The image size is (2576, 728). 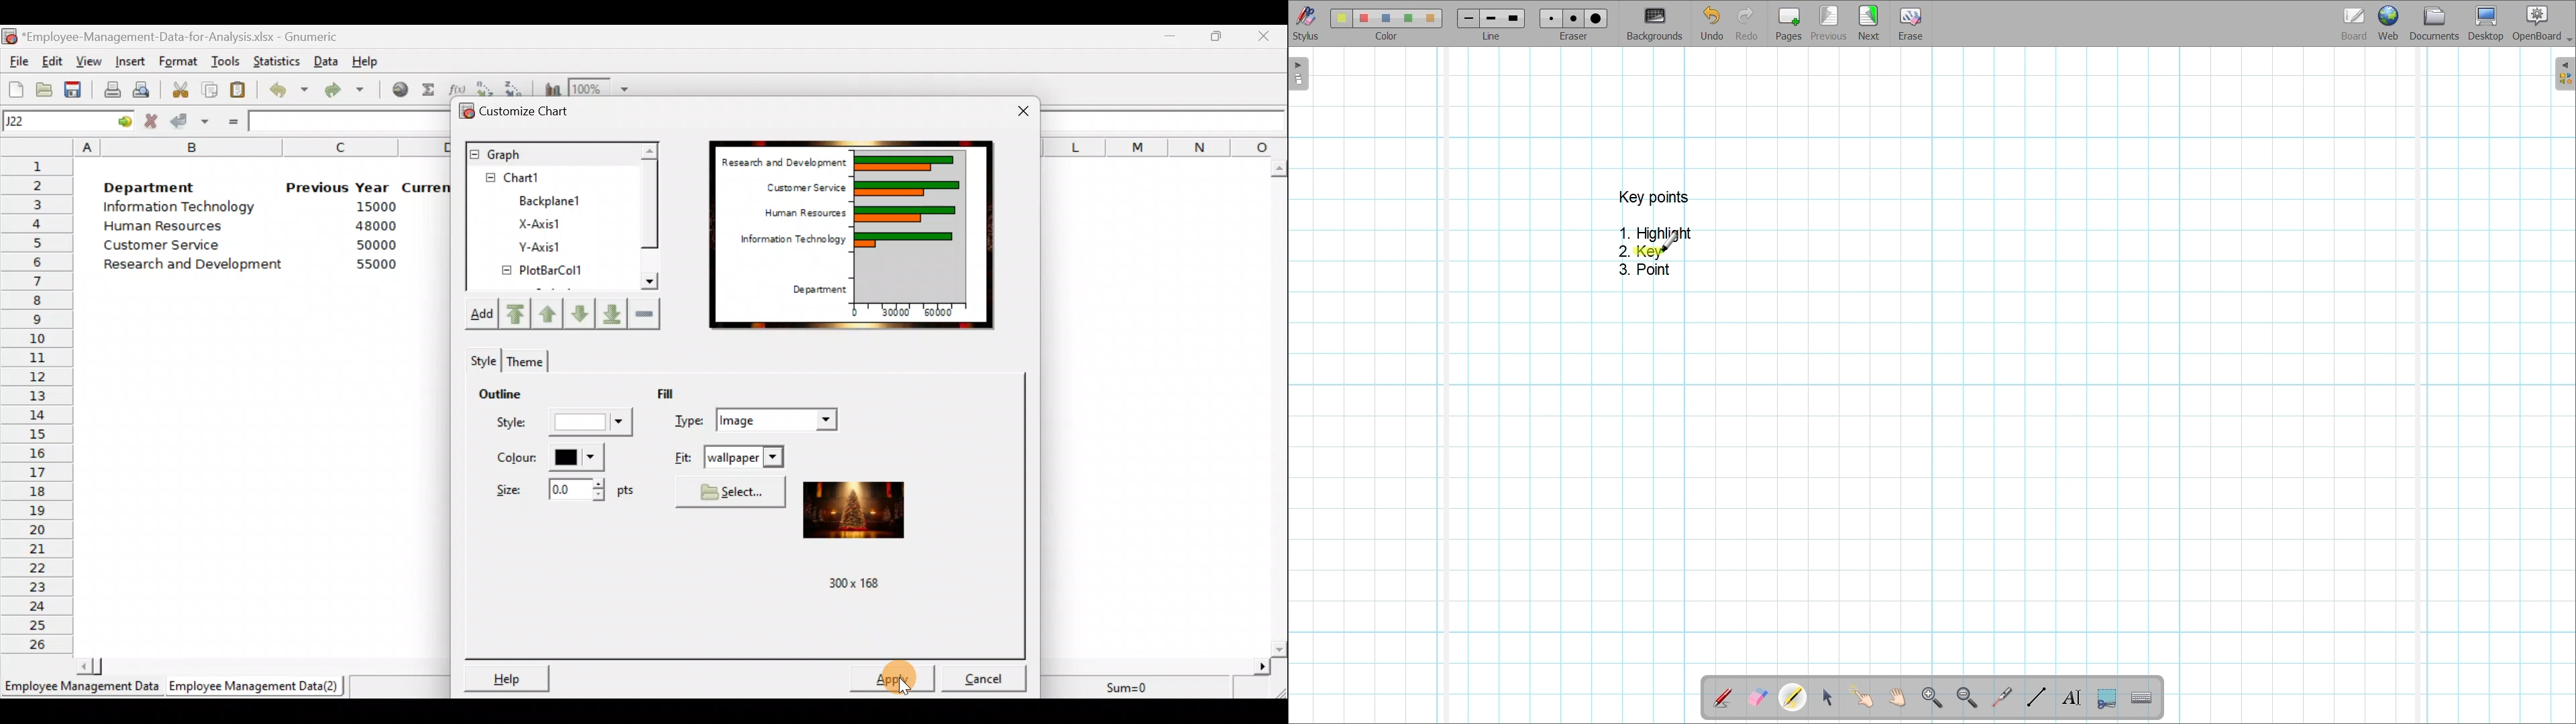 I want to click on Apply, so click(x=894, y=678).